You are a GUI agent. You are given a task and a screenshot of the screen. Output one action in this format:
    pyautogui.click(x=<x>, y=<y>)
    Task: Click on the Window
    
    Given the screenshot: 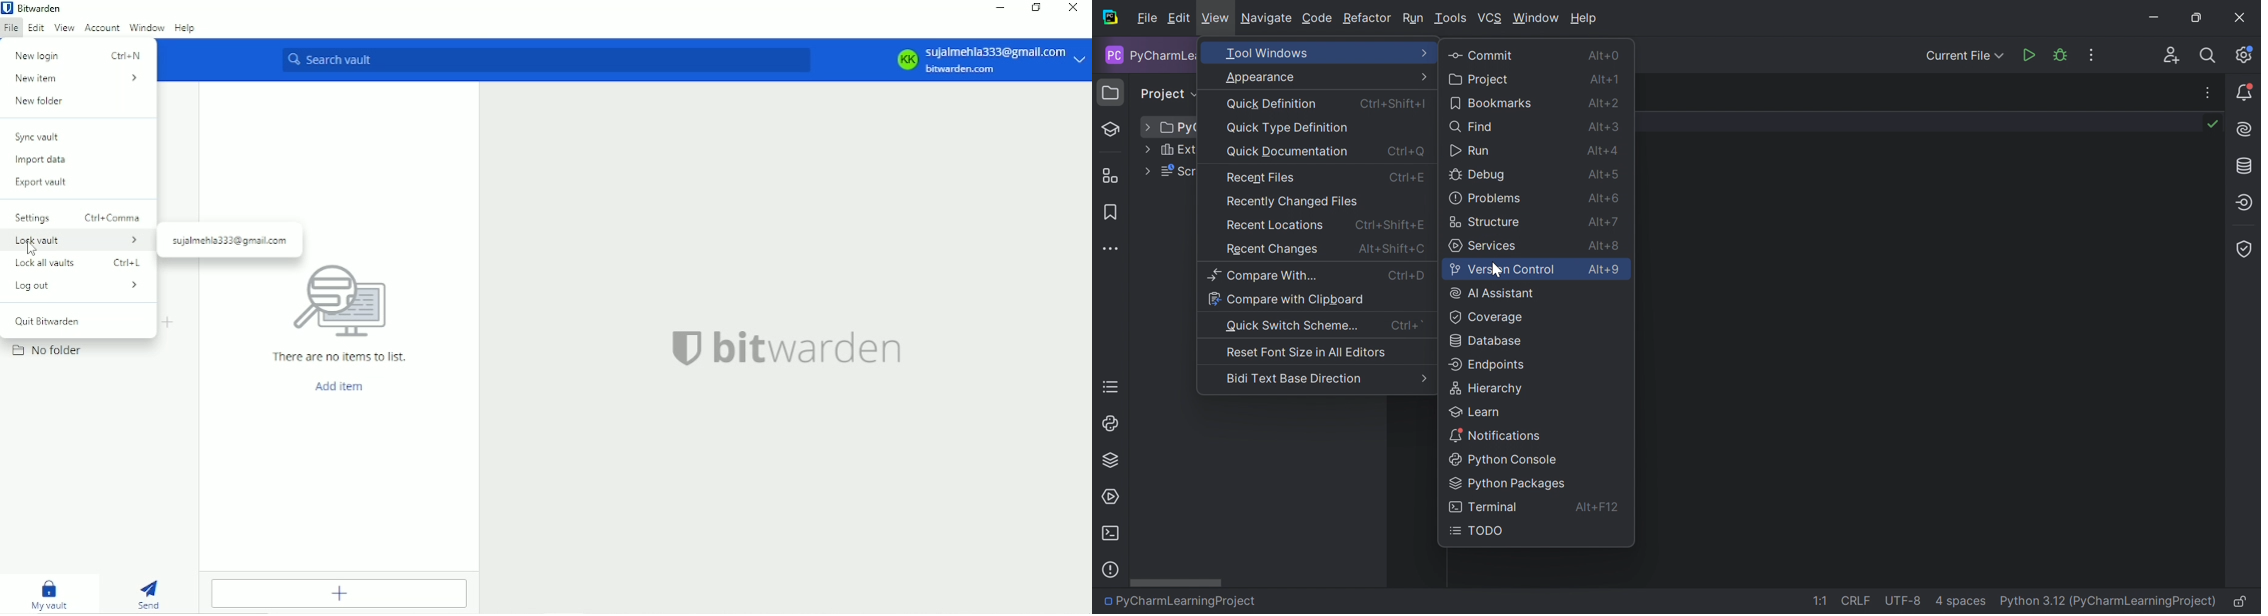 What is the action you would take?
    pyautogui.click(x=146, y=26)
    